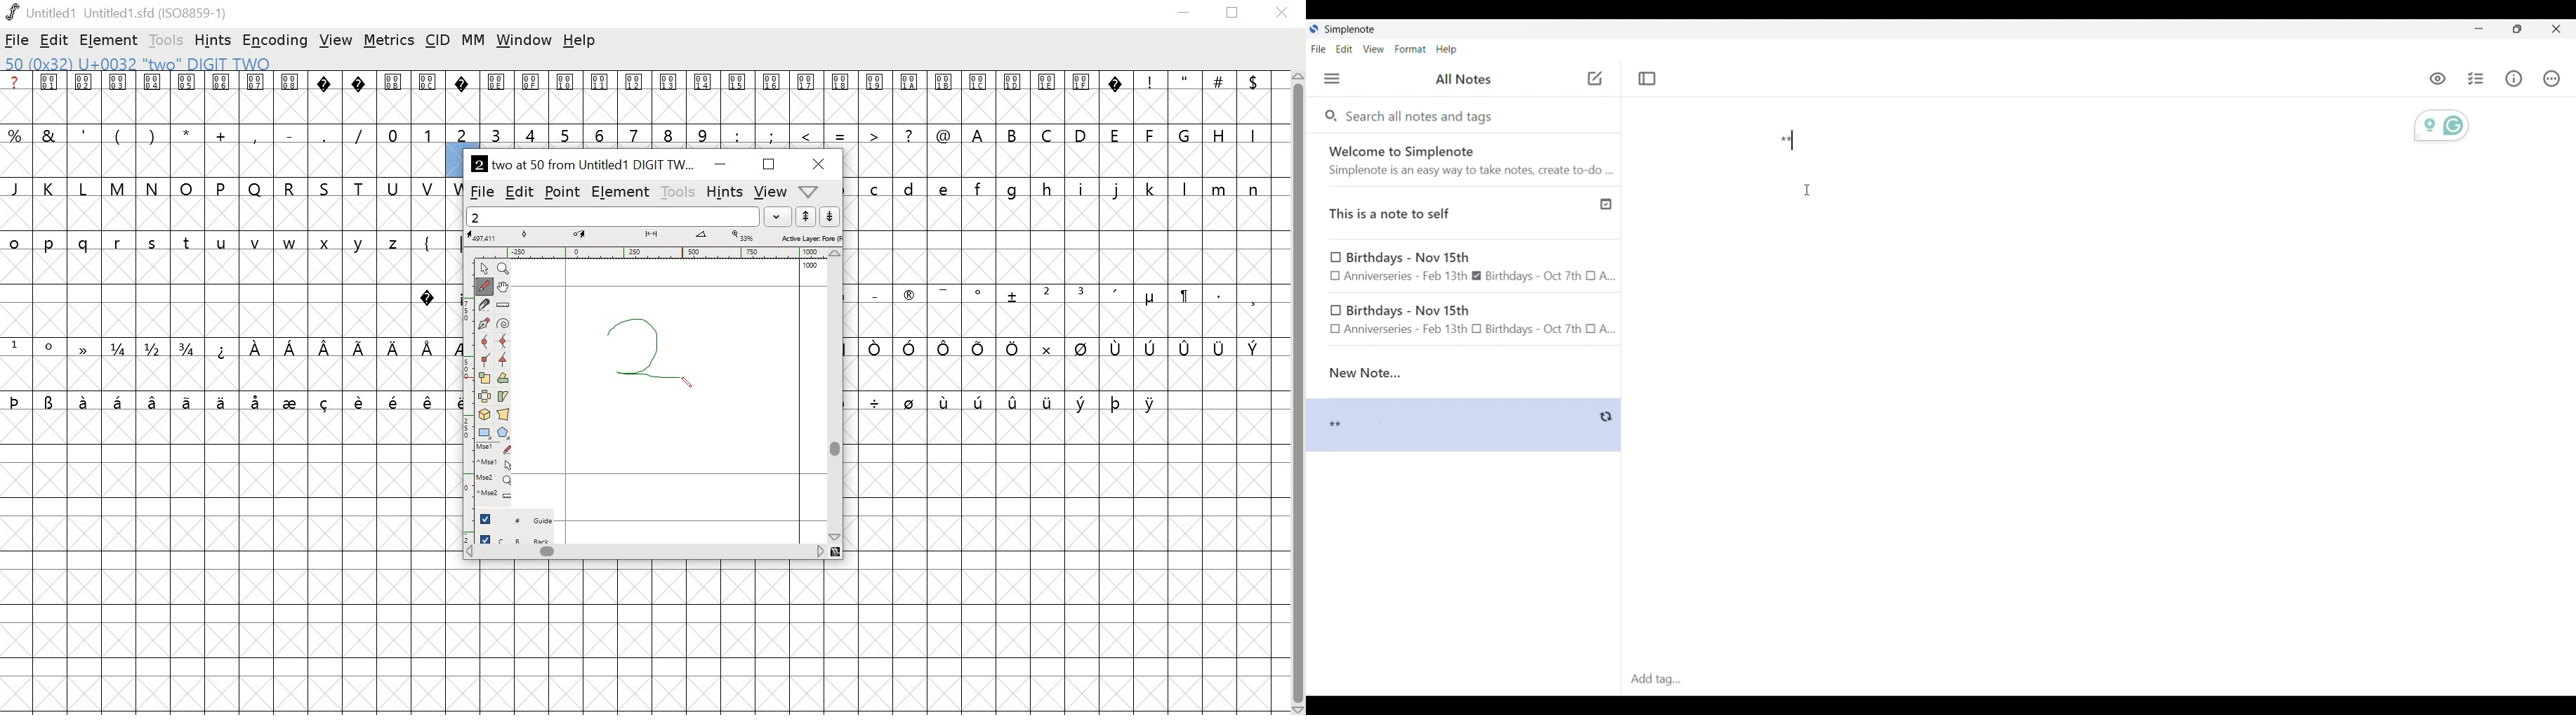 The image size is (2576, 728). Describe the element at coordinates (680, 191) in the screenshot. I see `tools` at that location.